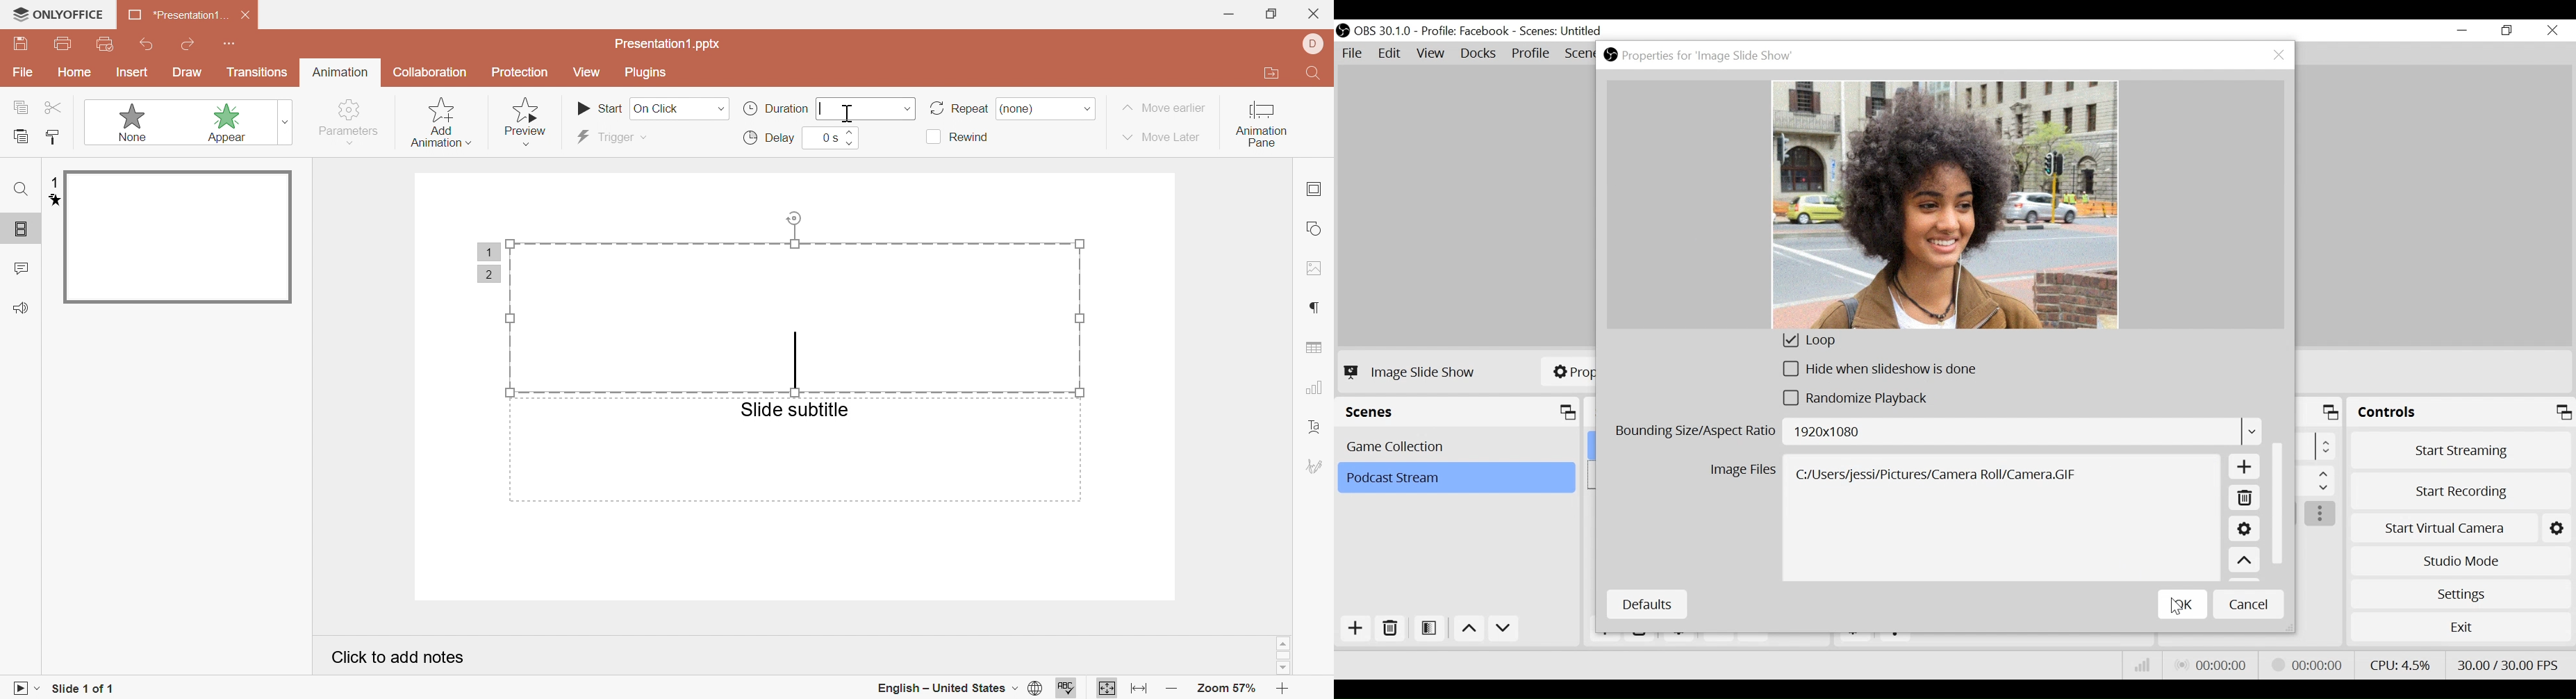  I want to click on copy, so click(21, 106).